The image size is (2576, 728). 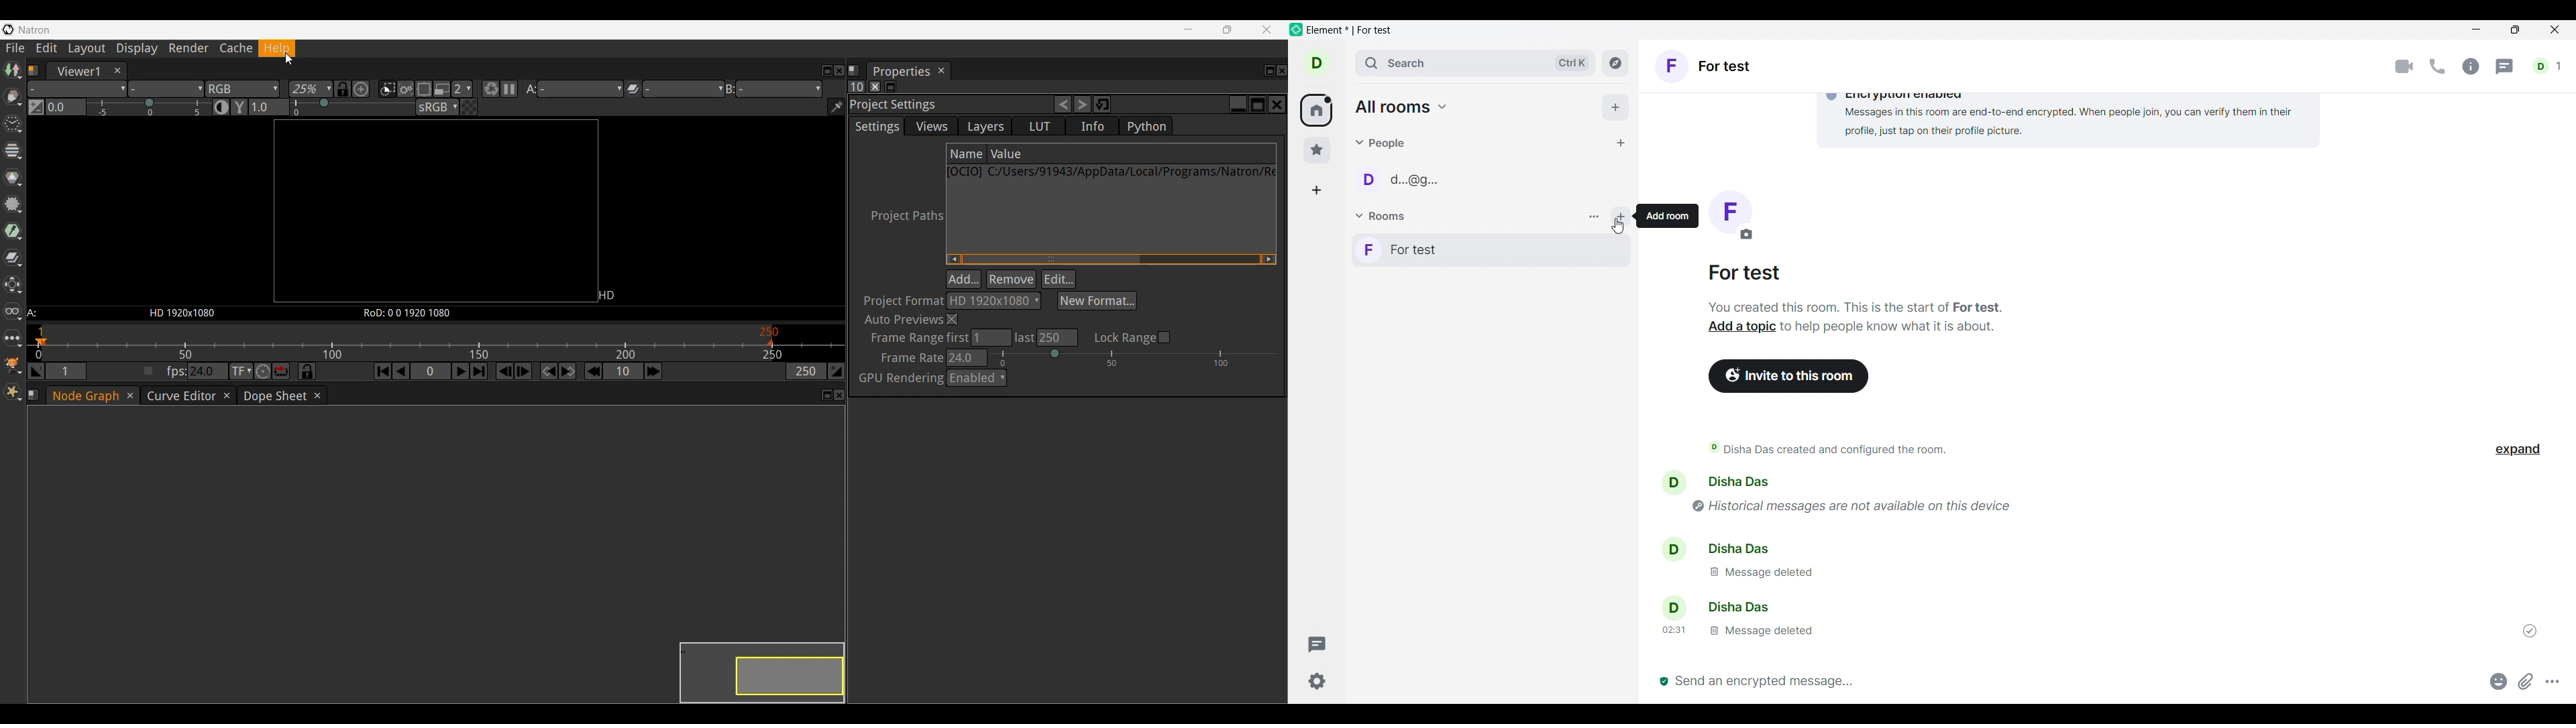 What do you see at coordinates (1673, 630) in the screenshot?
I see `02:31` at bounding box center [1673, 630].